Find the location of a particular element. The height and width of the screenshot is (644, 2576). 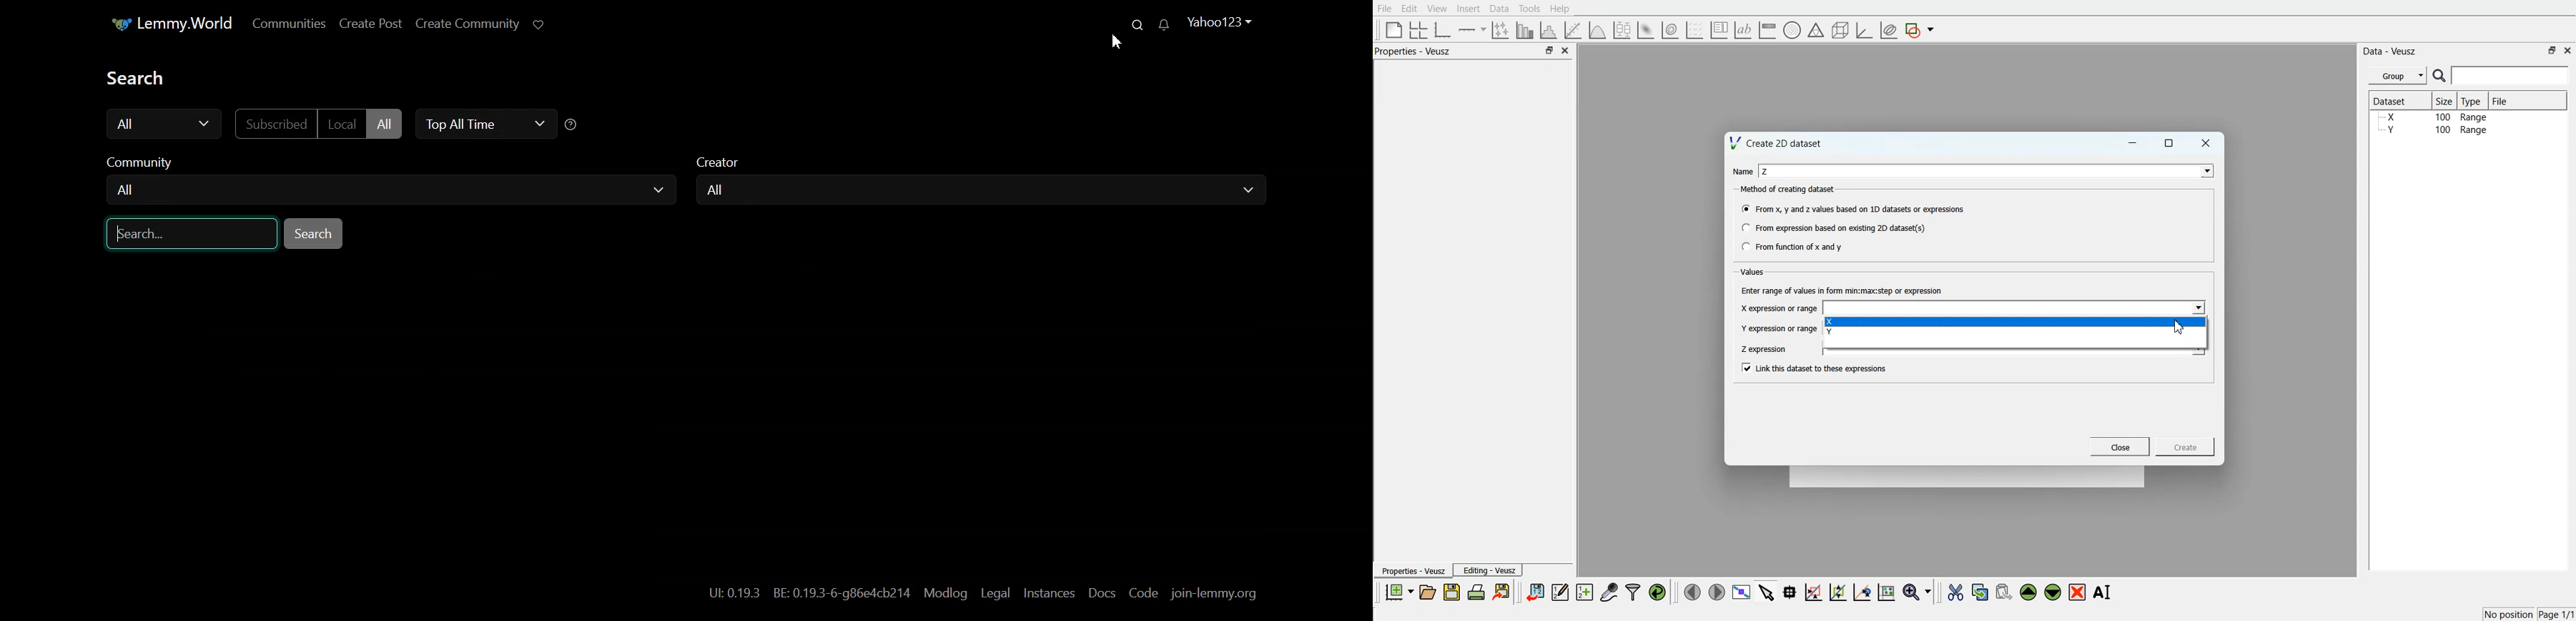

sorting Time is located at coordinates (573, 125).